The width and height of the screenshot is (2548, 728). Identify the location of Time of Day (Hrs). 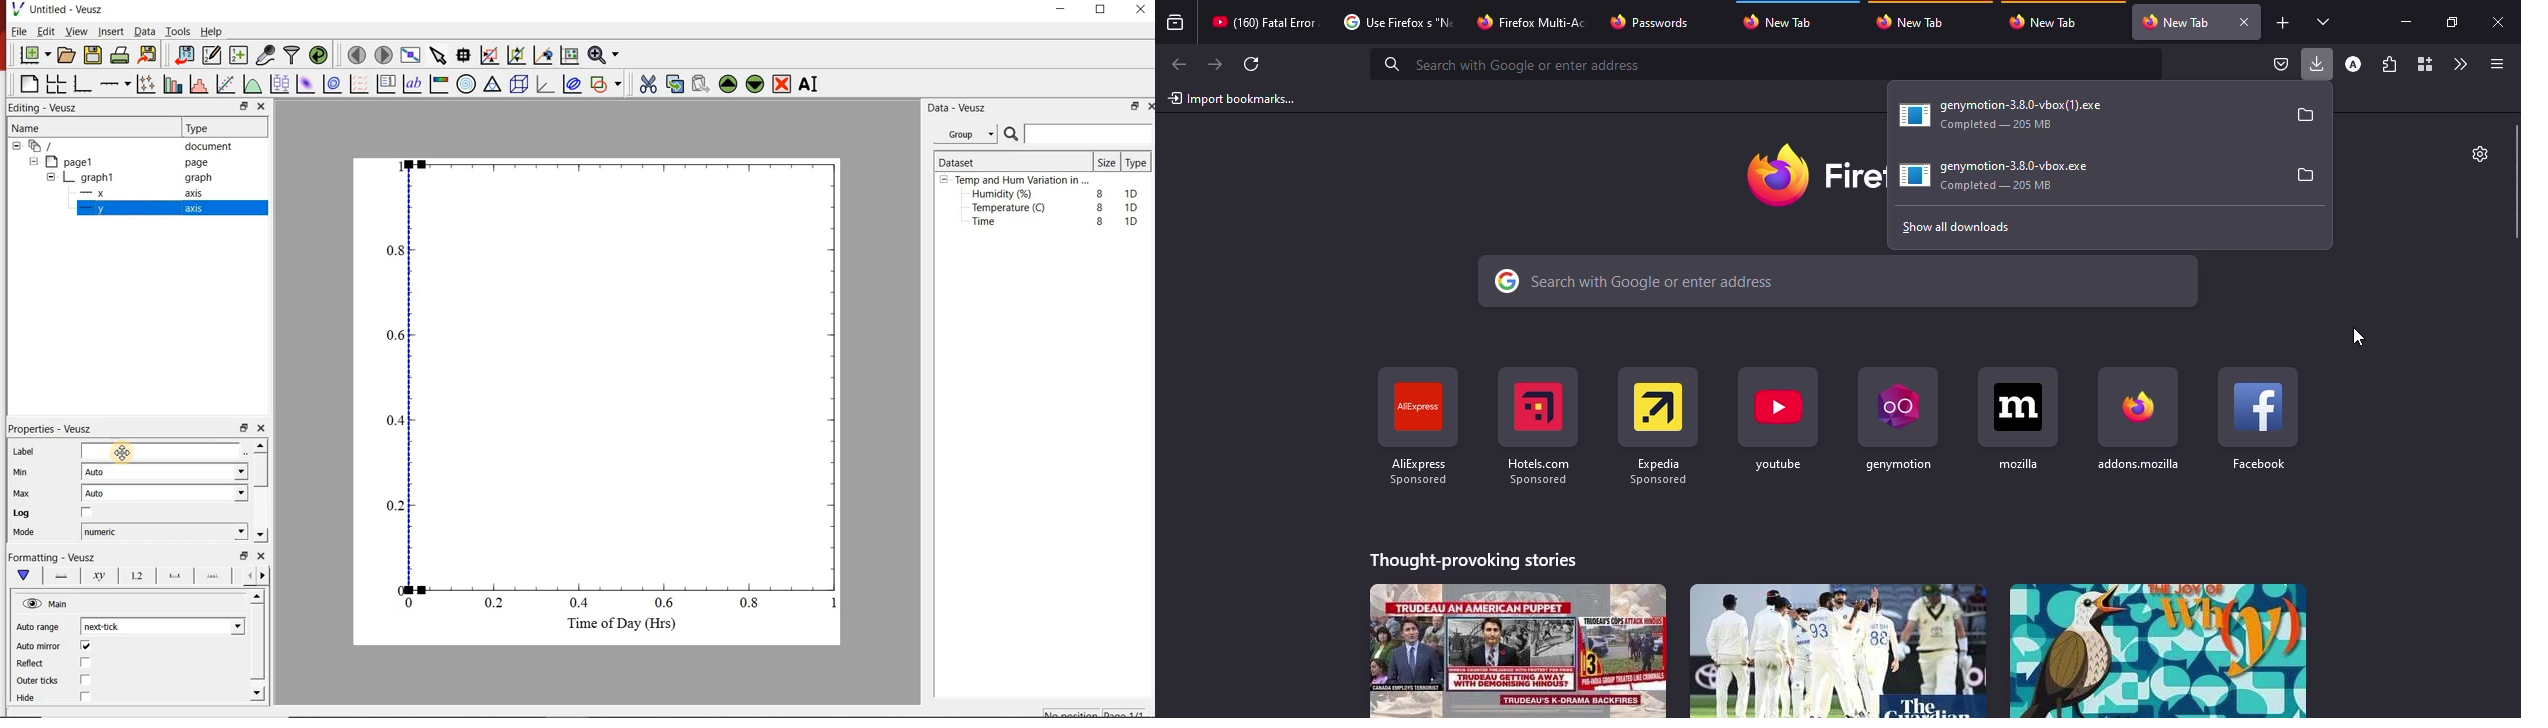
(616, 627).